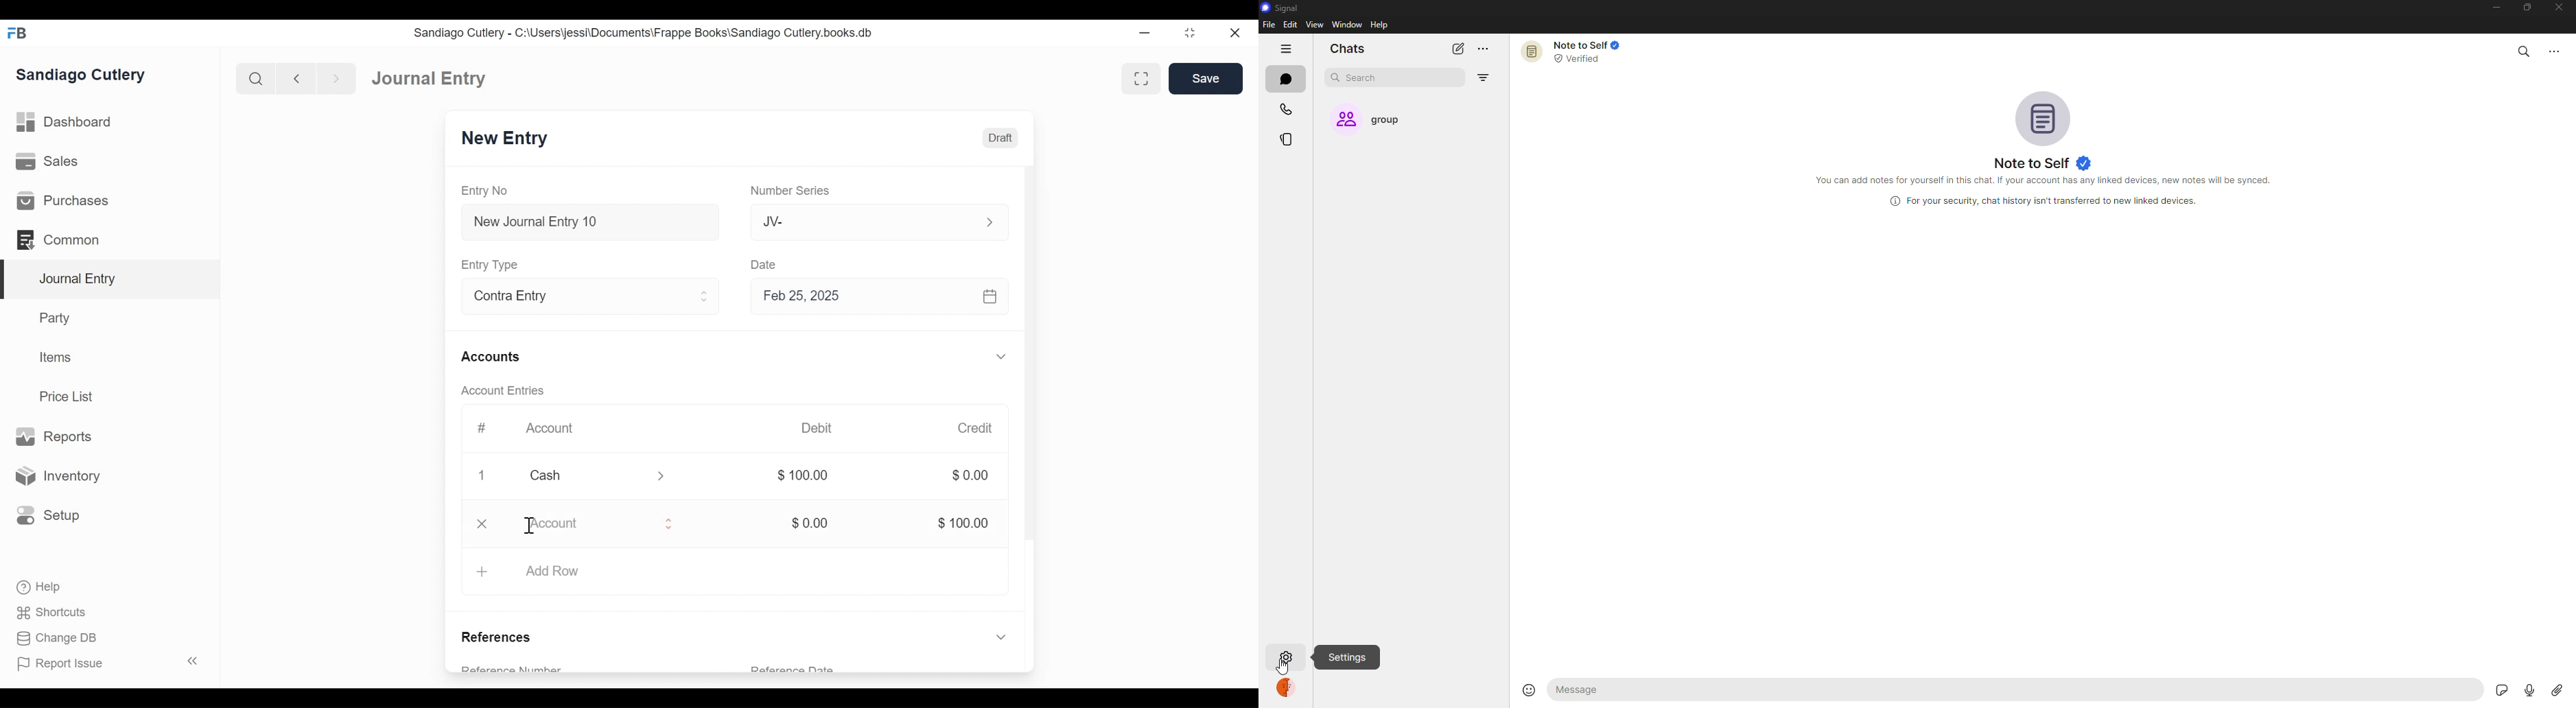  Describe the element at coordinates (2560, 49) in the screenshot. I see `more` at that location.